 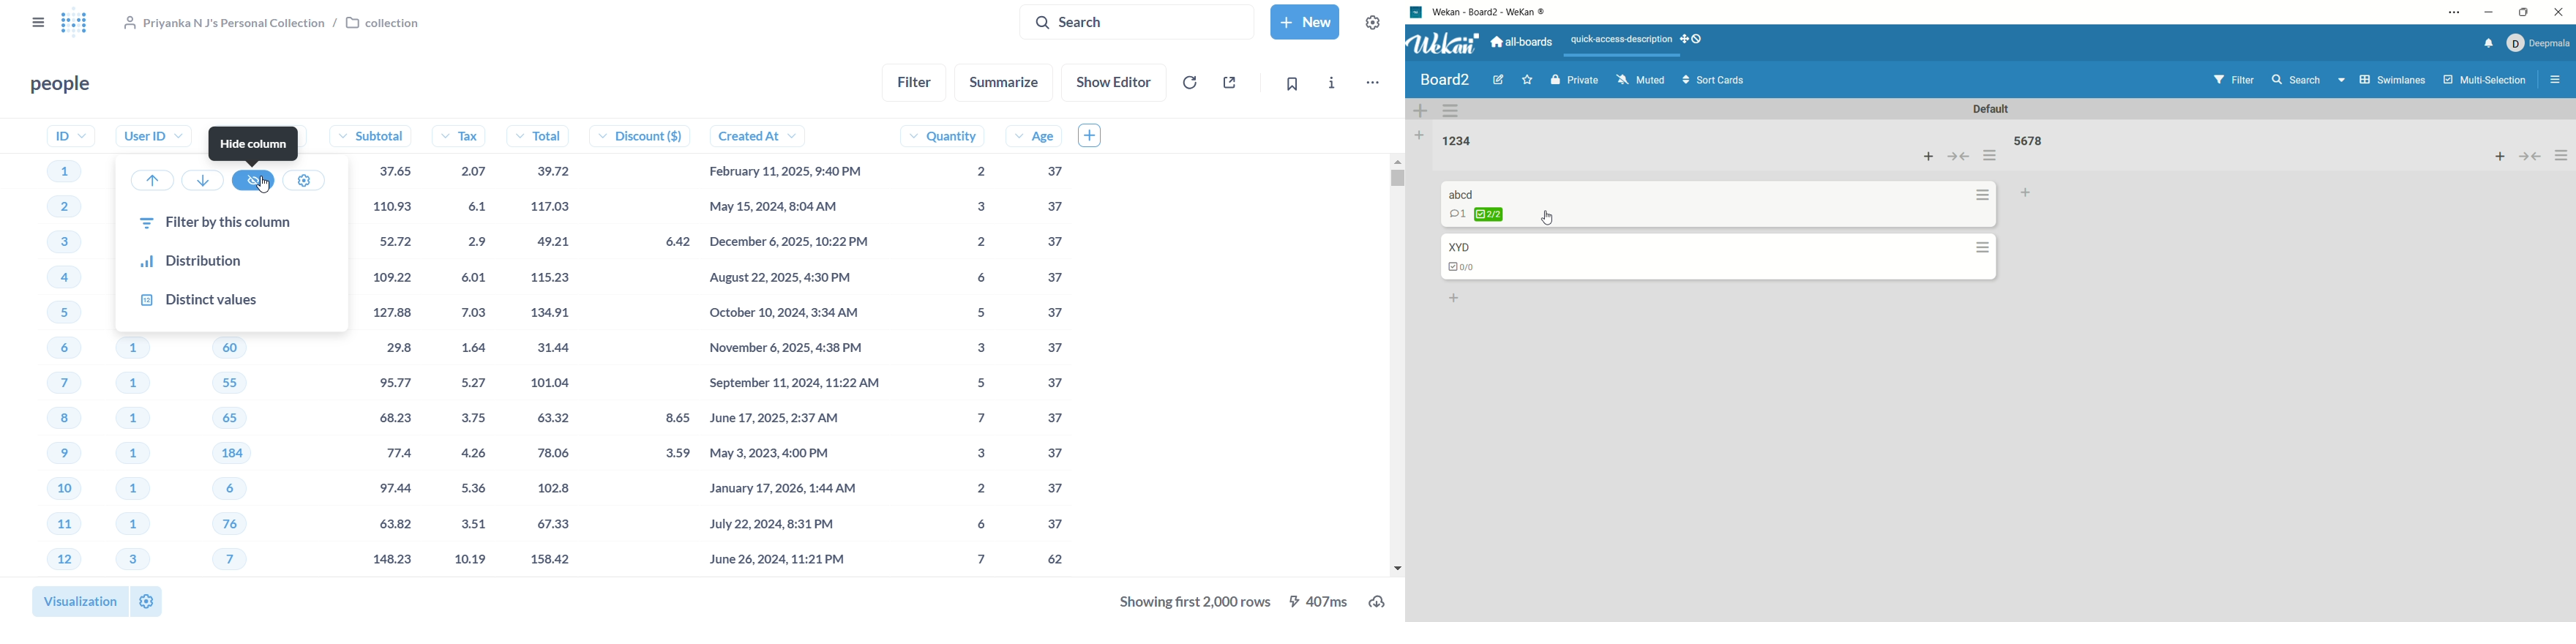 What do you see at coordinates (1444, 45) in the screenshot?
I see `wekan` at bounding box center [1444, 45].